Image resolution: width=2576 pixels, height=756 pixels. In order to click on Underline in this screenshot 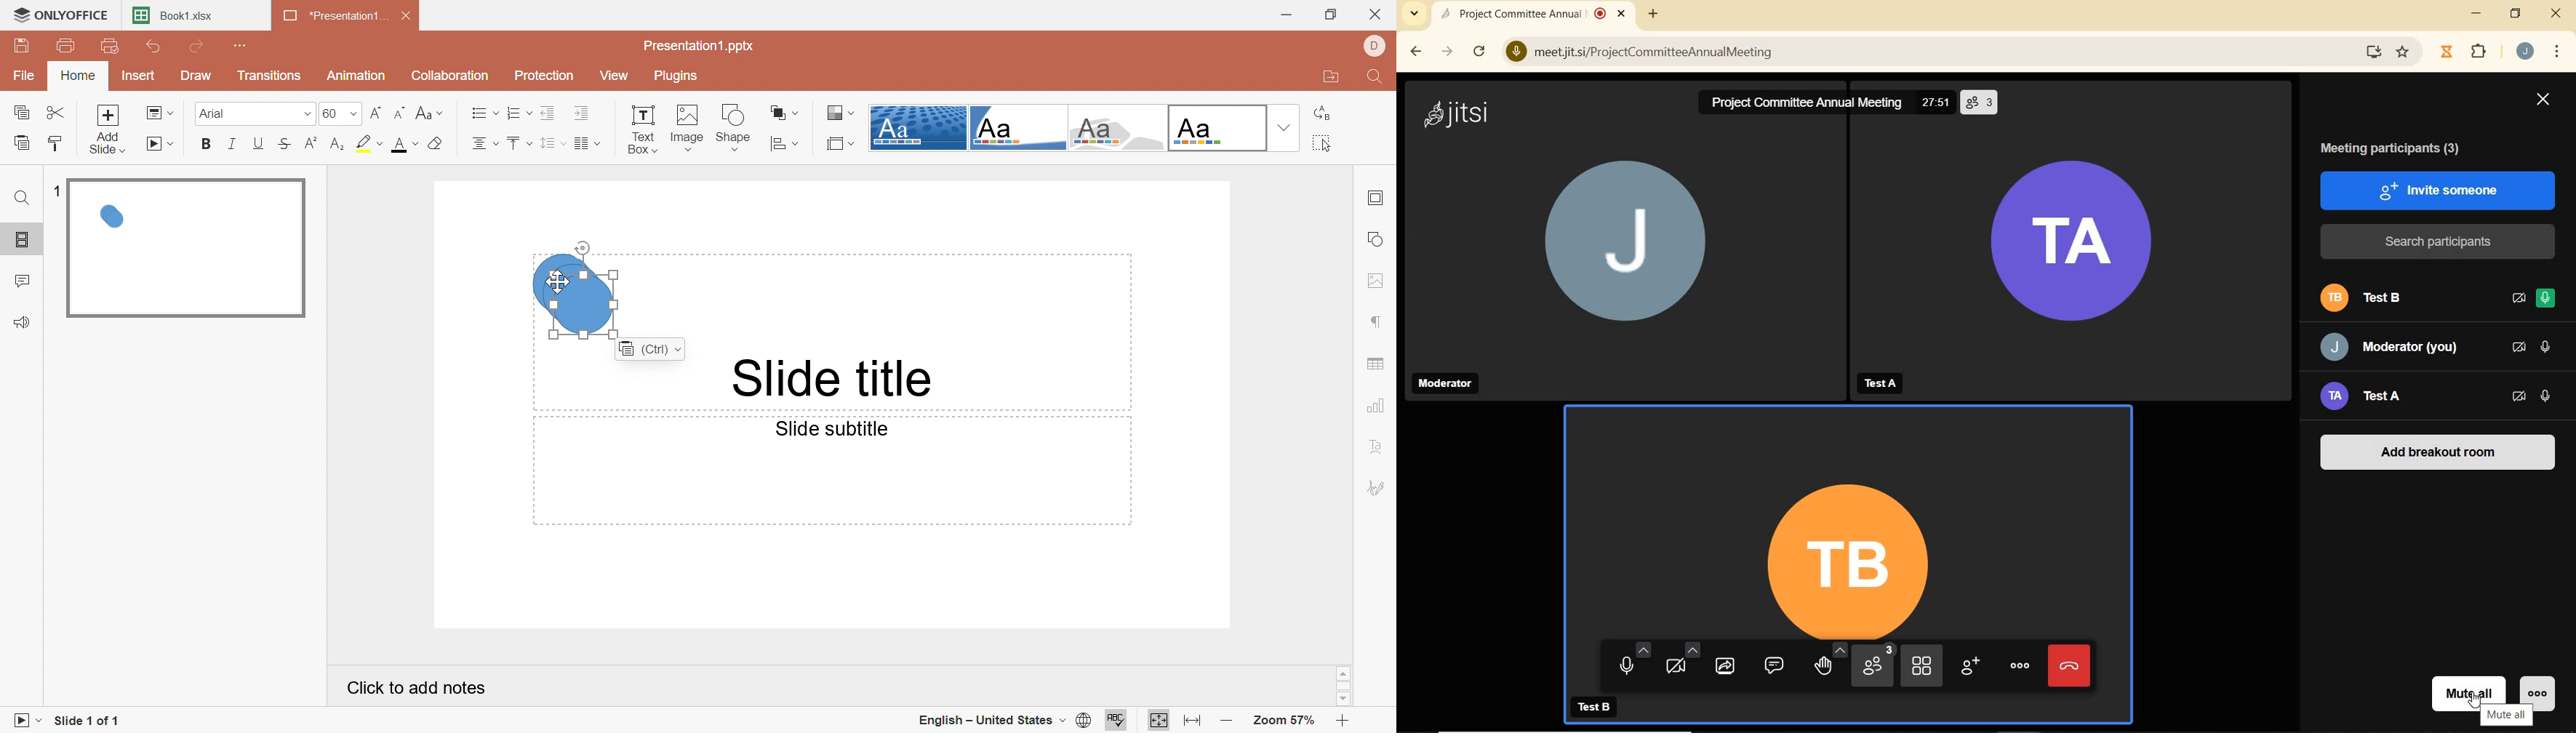, I will do `click(260, 143)`.